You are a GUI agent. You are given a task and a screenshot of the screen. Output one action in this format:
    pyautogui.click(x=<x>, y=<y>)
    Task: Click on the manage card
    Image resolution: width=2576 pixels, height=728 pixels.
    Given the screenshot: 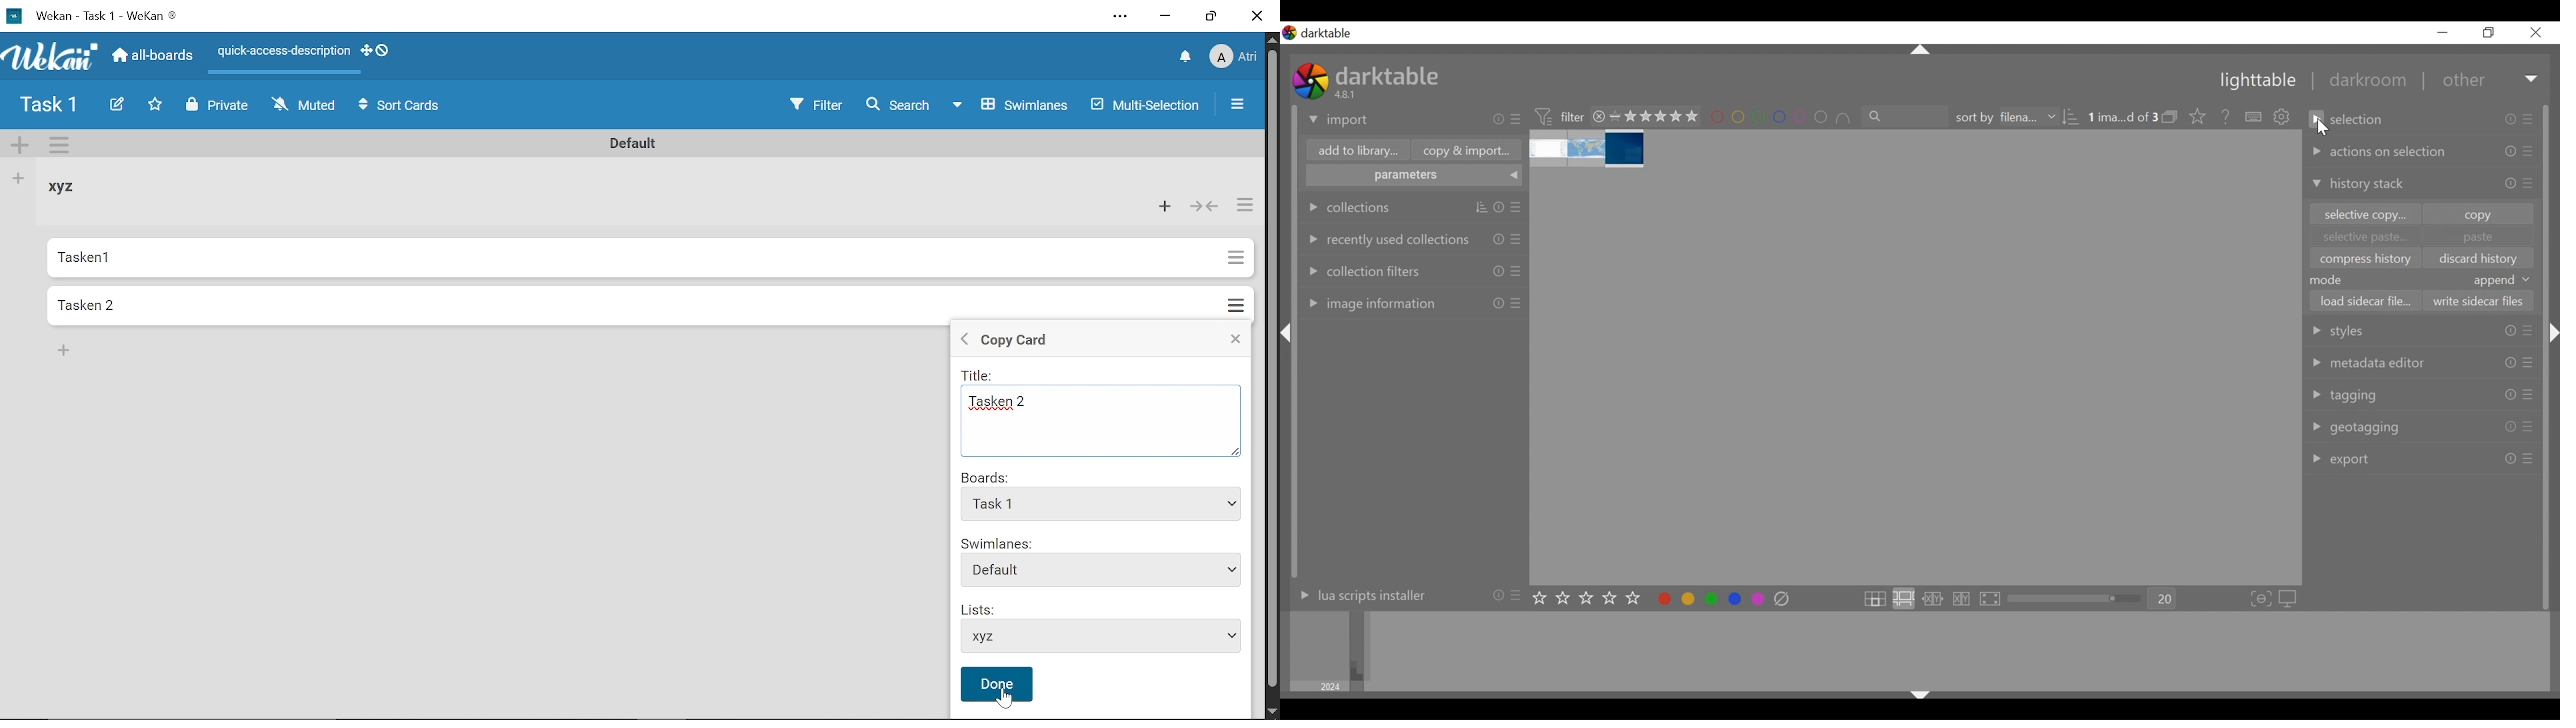 What is the action you would take?
    pyautogui.click(x=1234, y=300)
    